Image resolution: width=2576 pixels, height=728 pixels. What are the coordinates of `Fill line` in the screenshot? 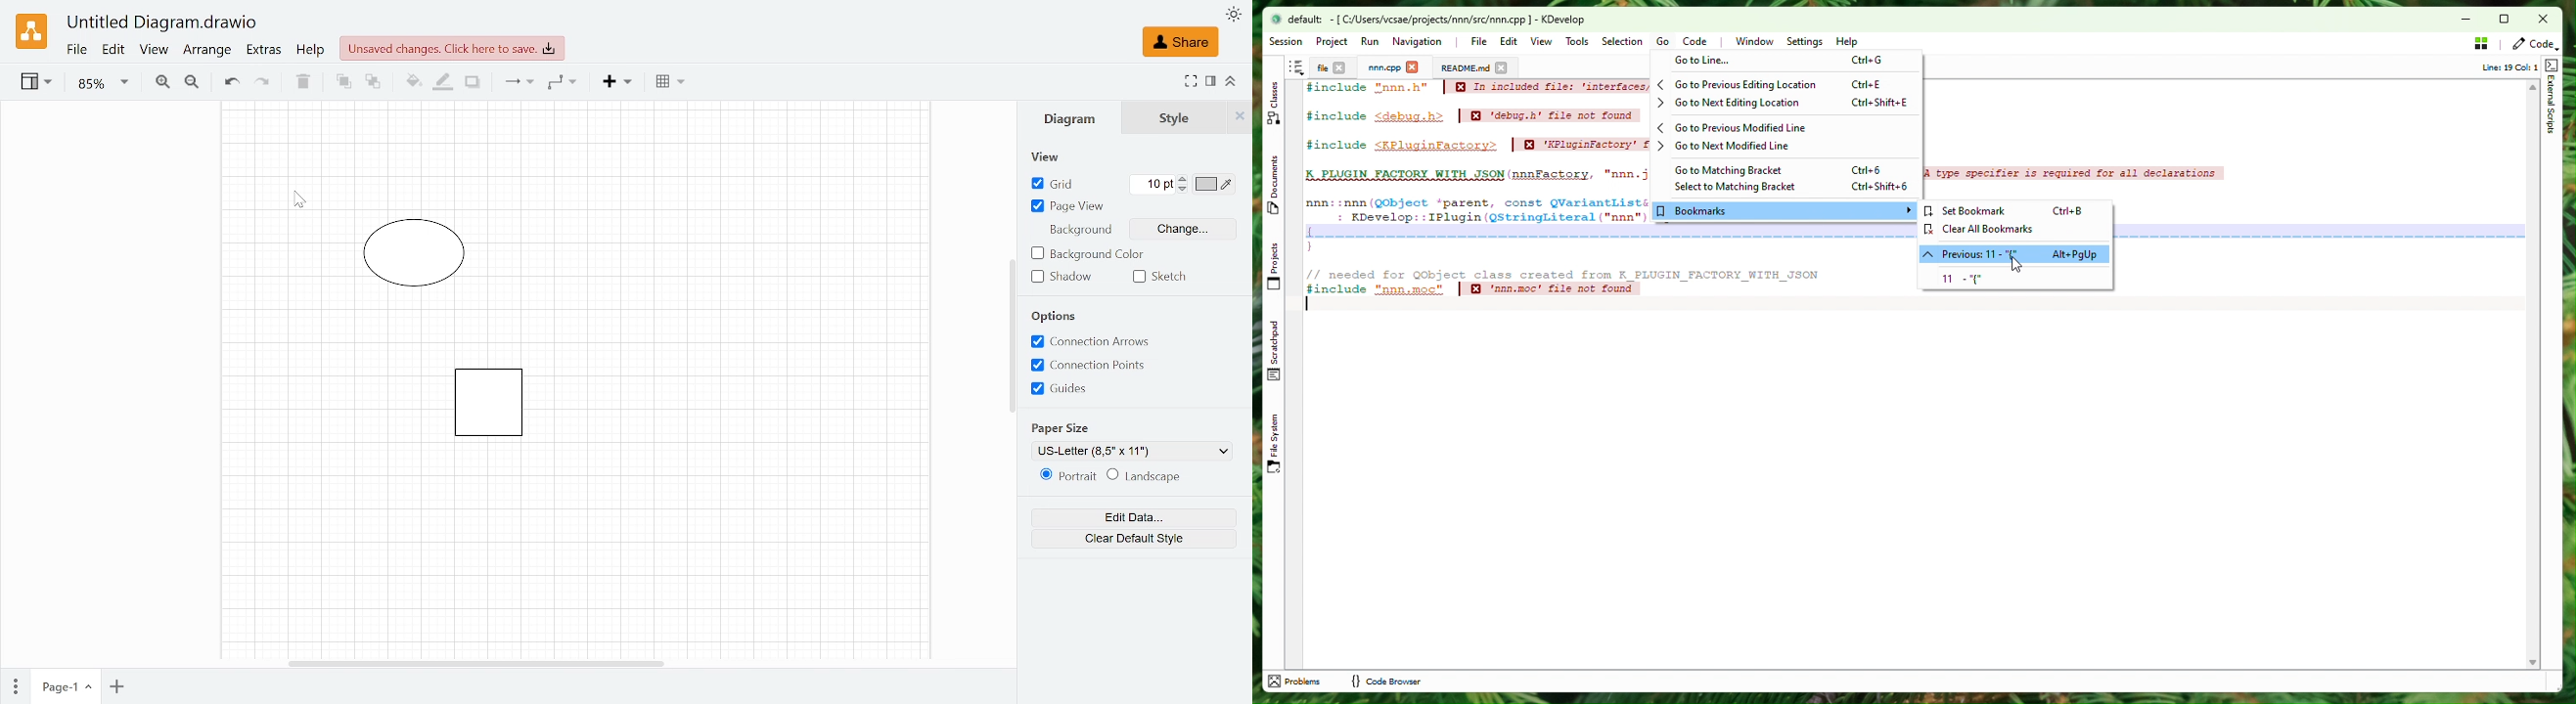 It's located at (440, 83).